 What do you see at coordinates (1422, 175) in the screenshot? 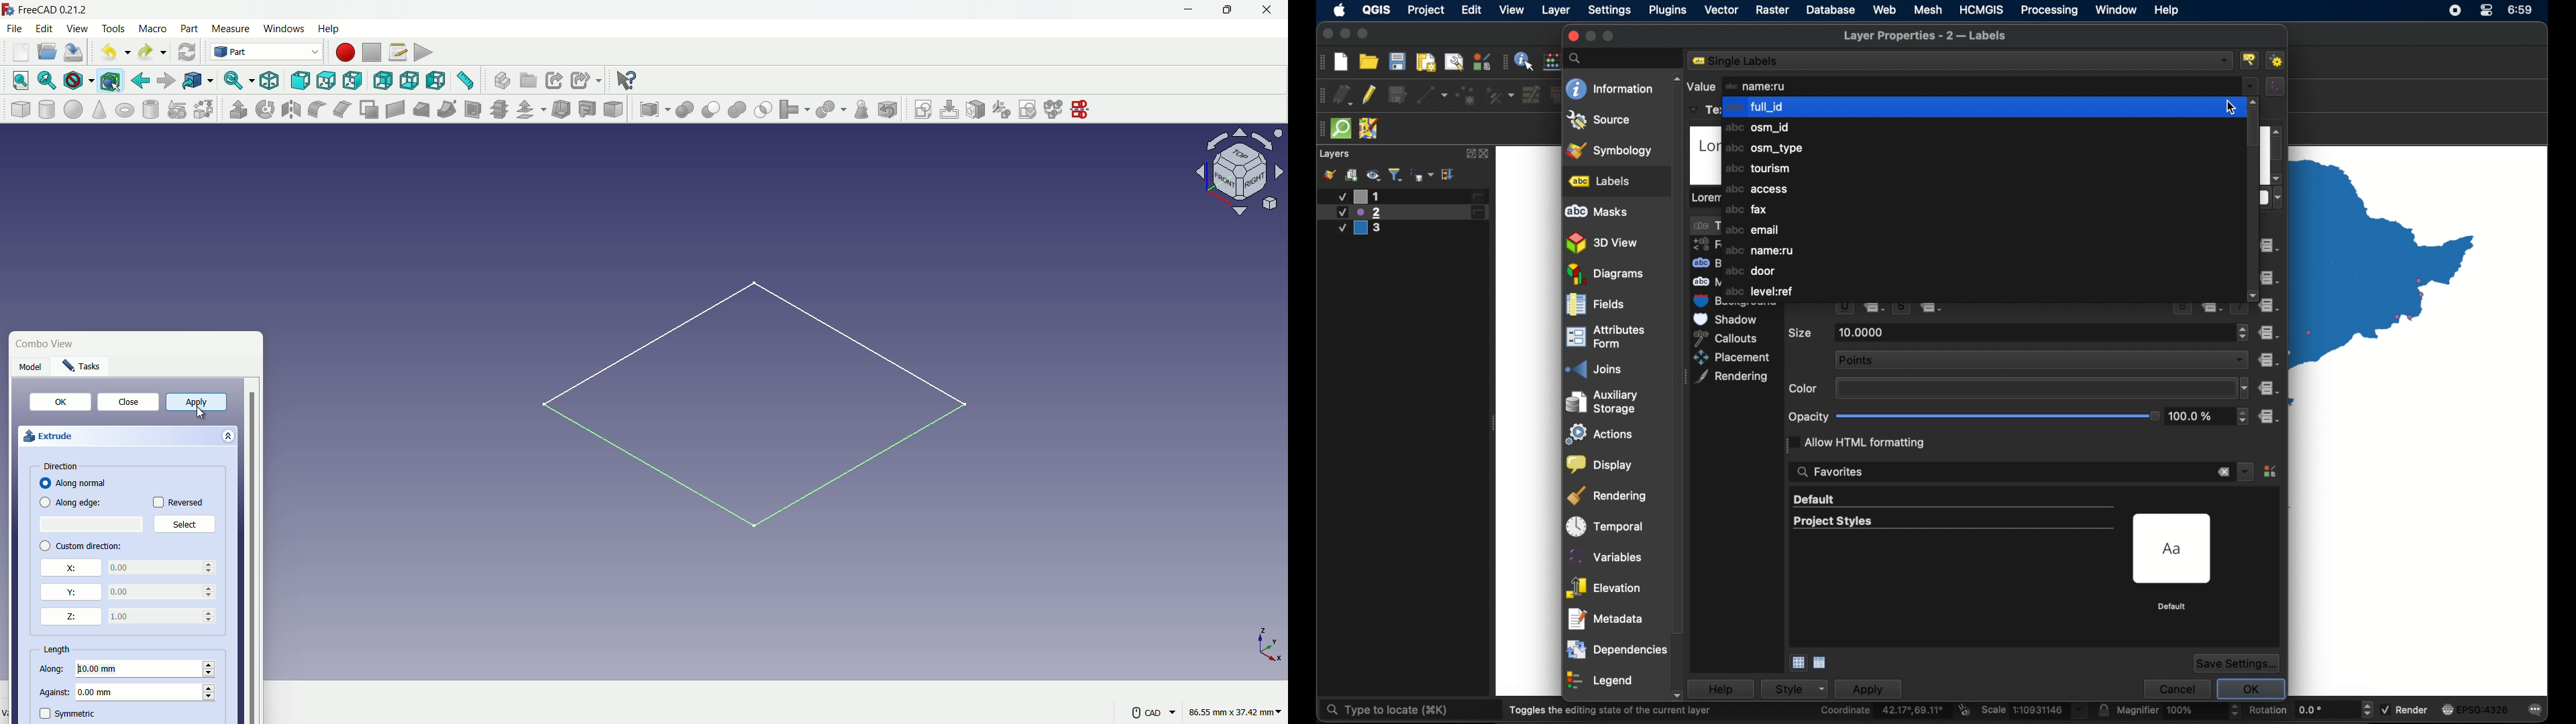
I see `filter legend by expression` at bounding box center [1422, 175].